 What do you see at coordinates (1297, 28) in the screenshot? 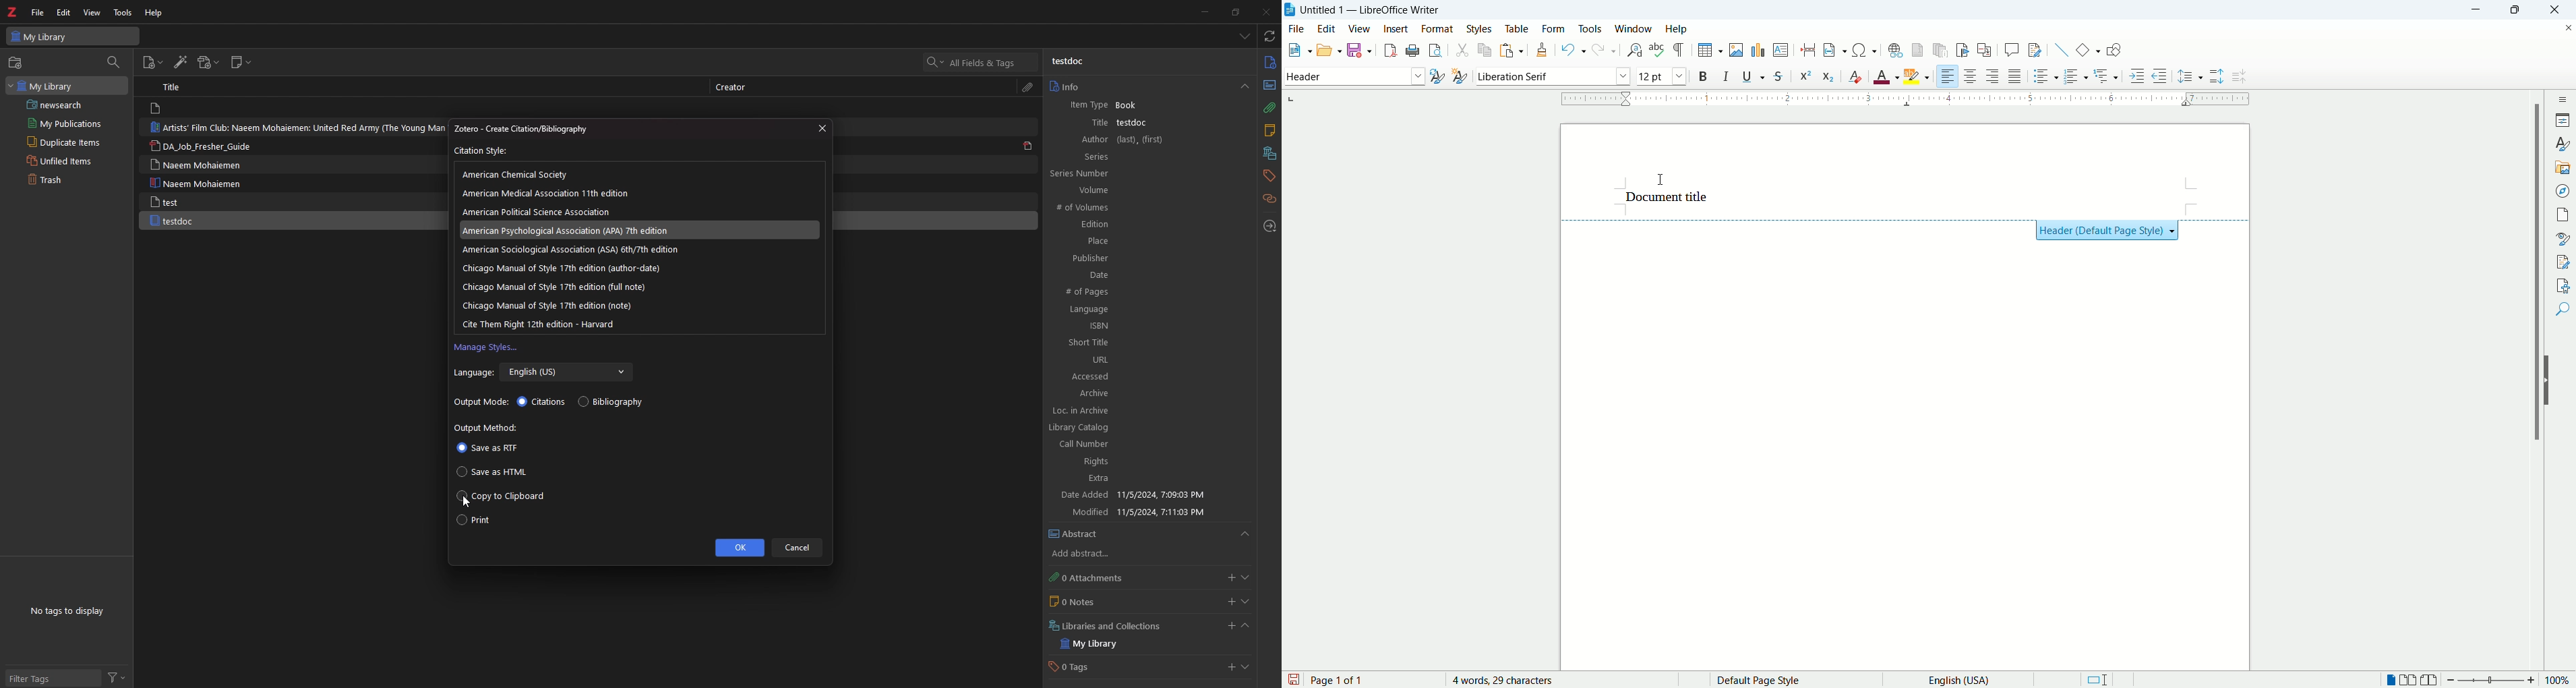
I see `file` at bounding box center [1297, 28].